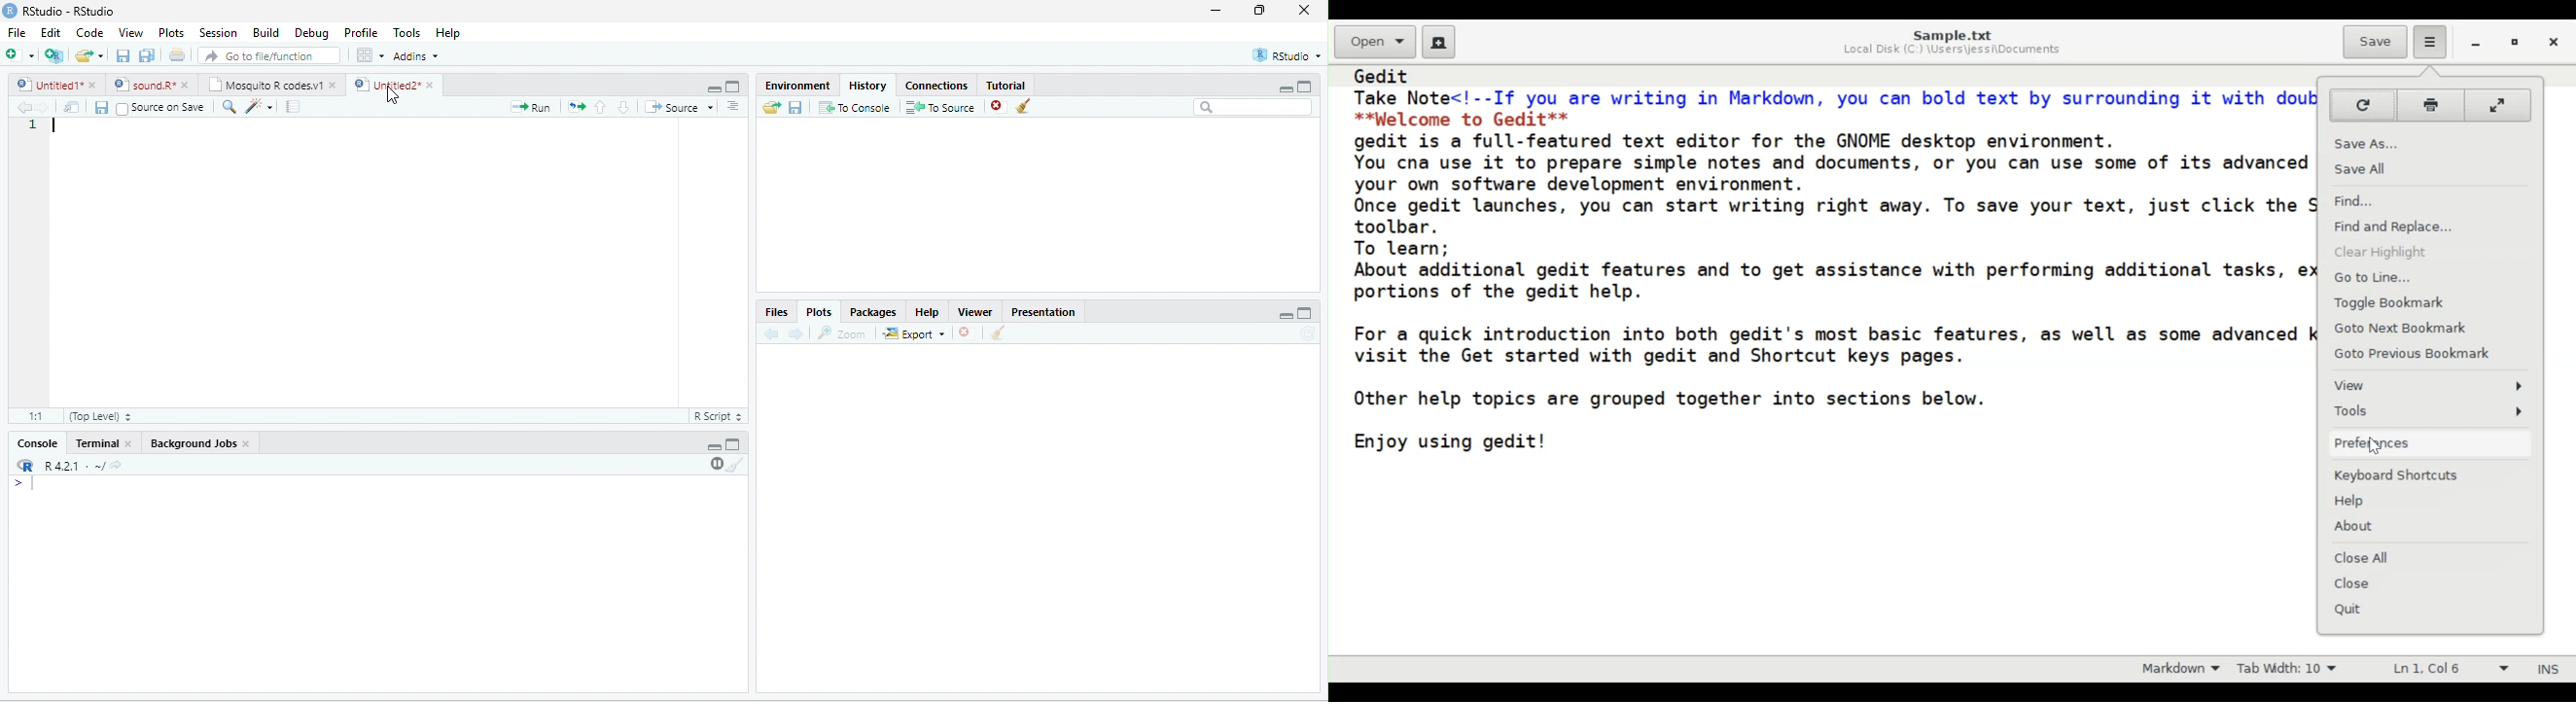 The height and width of the screenshot is (728, 2576). I want to click on maximize, so click(1305, 86).